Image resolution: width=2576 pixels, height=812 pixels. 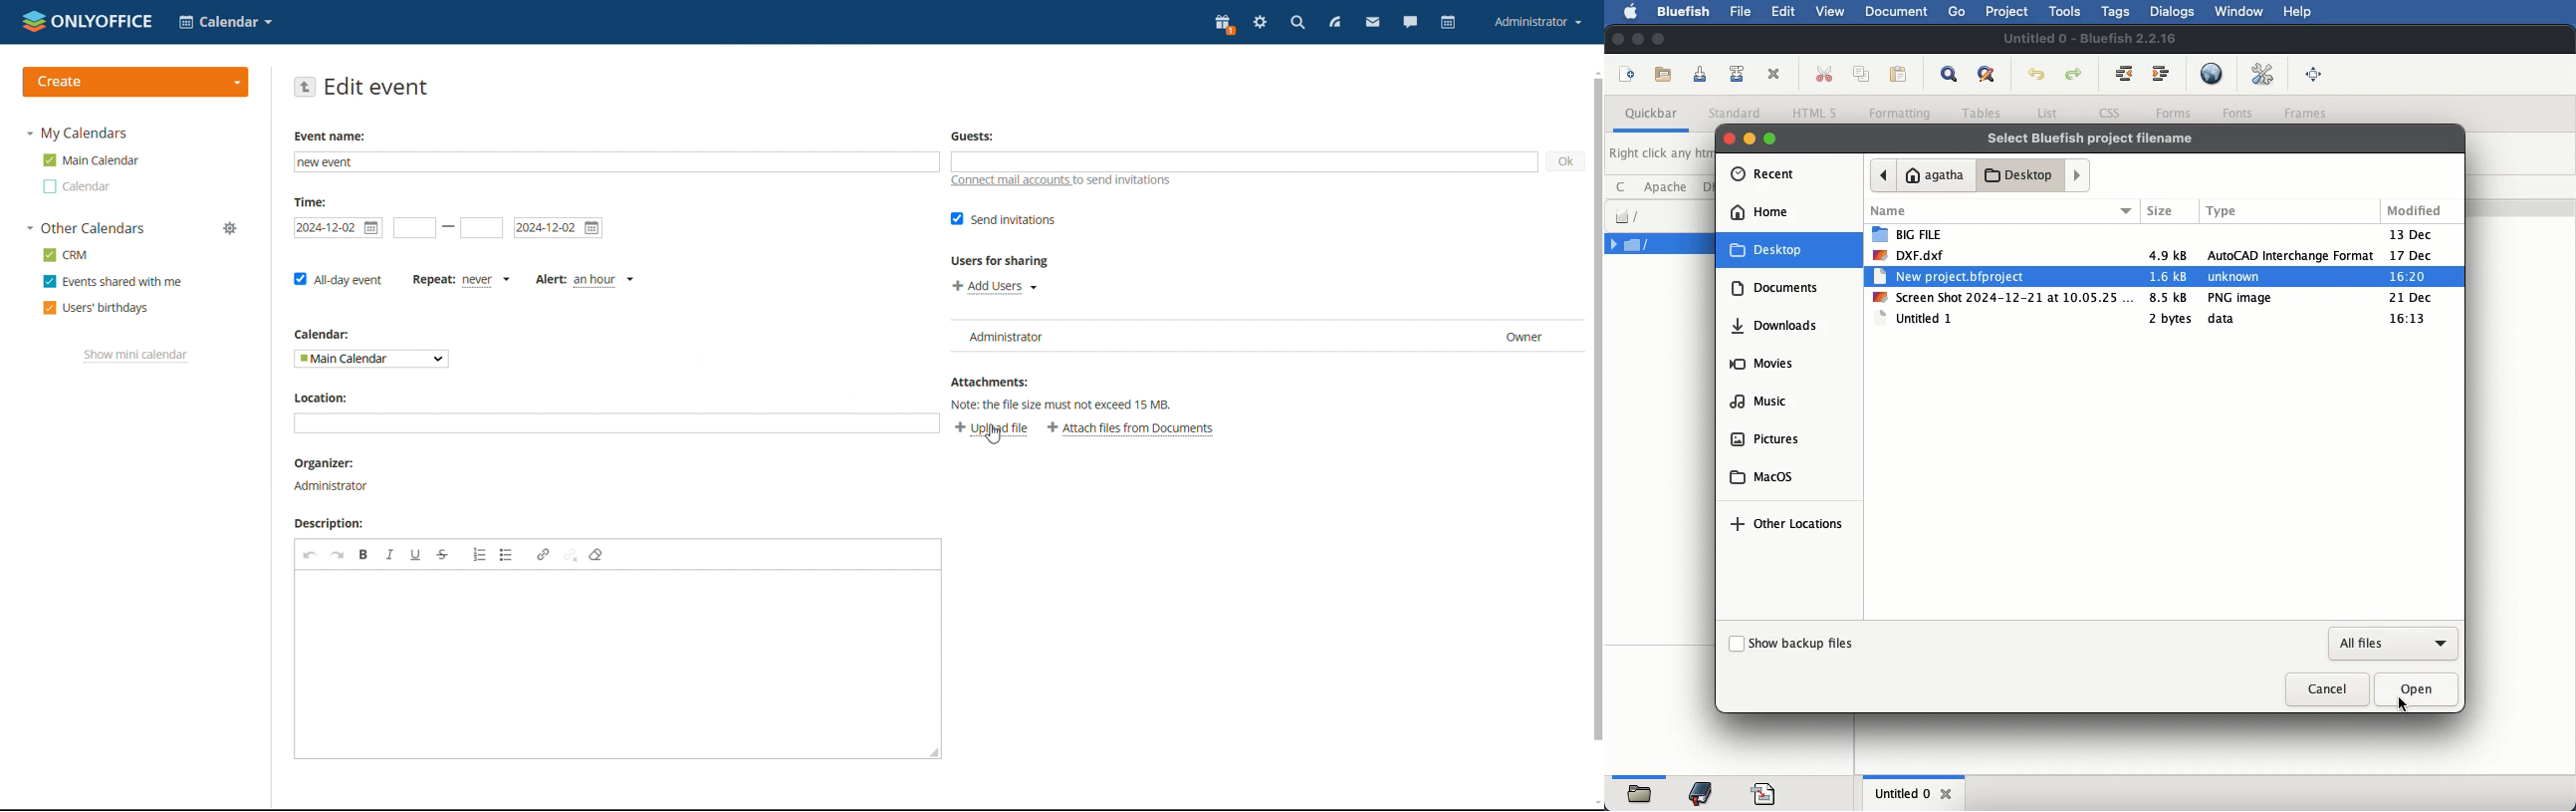 I want to click on home, so click(x=1759, y=212).